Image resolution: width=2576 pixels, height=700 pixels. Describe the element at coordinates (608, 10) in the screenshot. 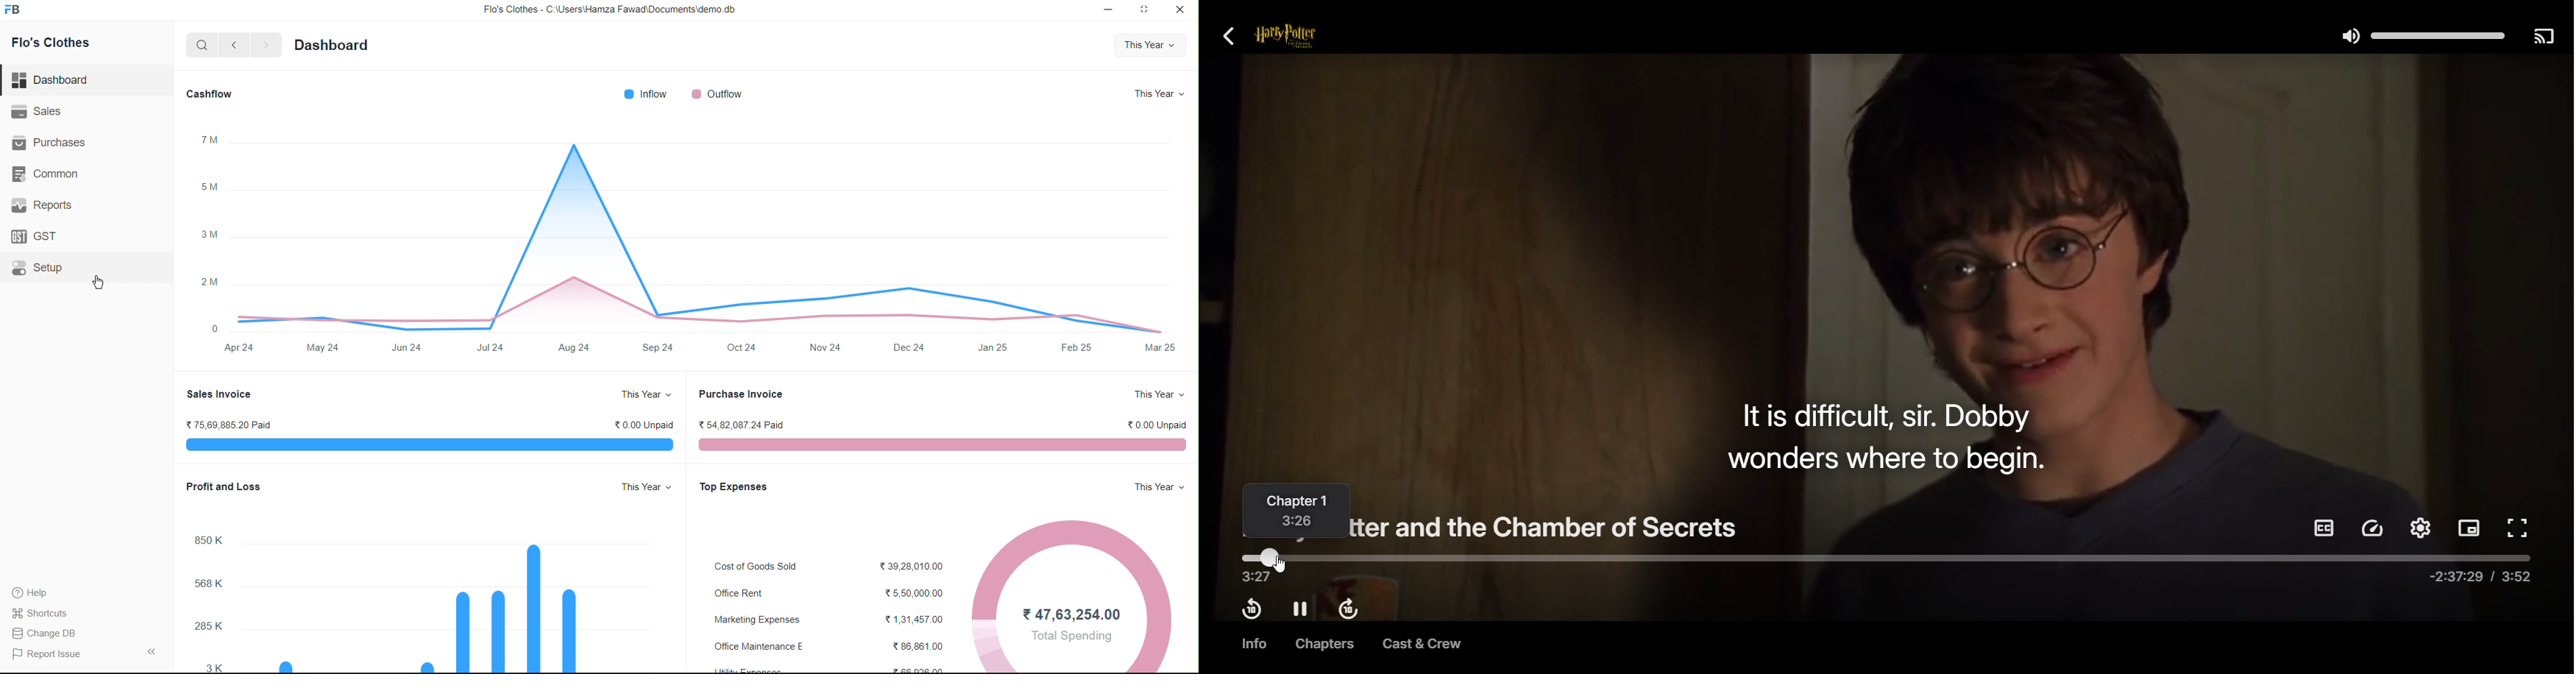

I see `Flo's Clothes - C:\Users\Hamza Fawad\Documents\demo db` at that location.